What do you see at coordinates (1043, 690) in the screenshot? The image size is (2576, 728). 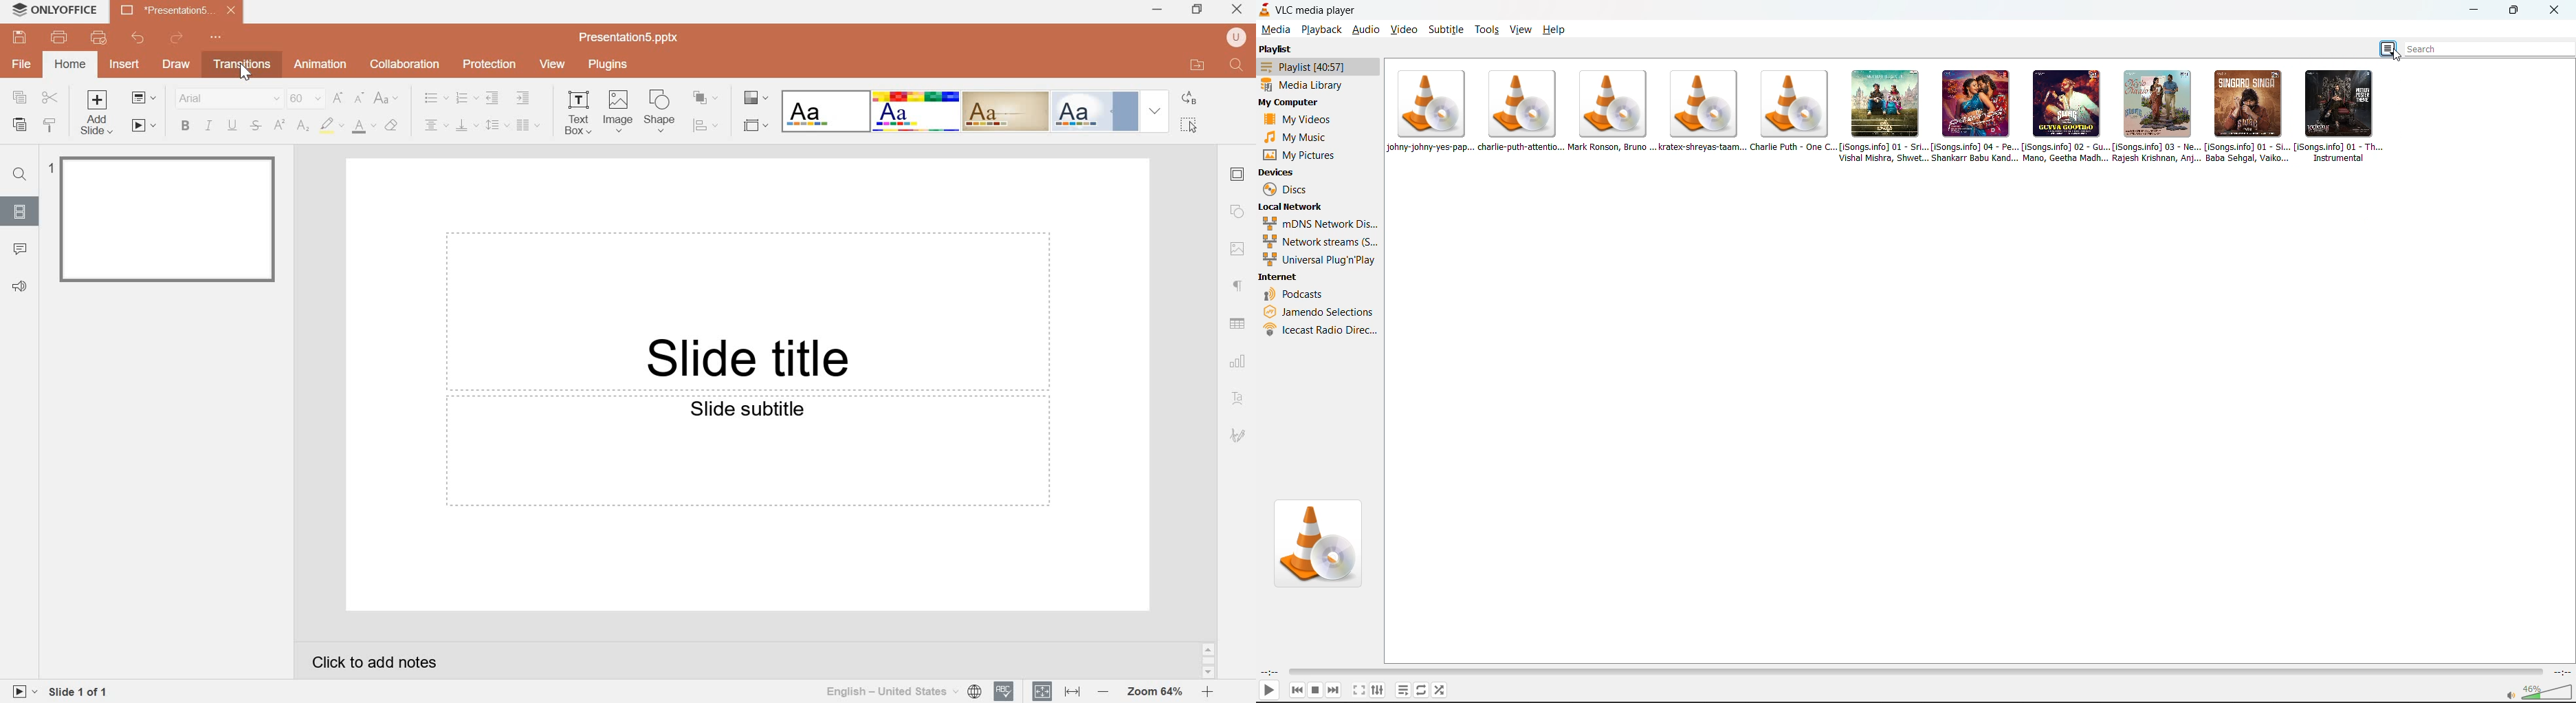 I see `Fit to slide` at bounding box center [1043, 690].